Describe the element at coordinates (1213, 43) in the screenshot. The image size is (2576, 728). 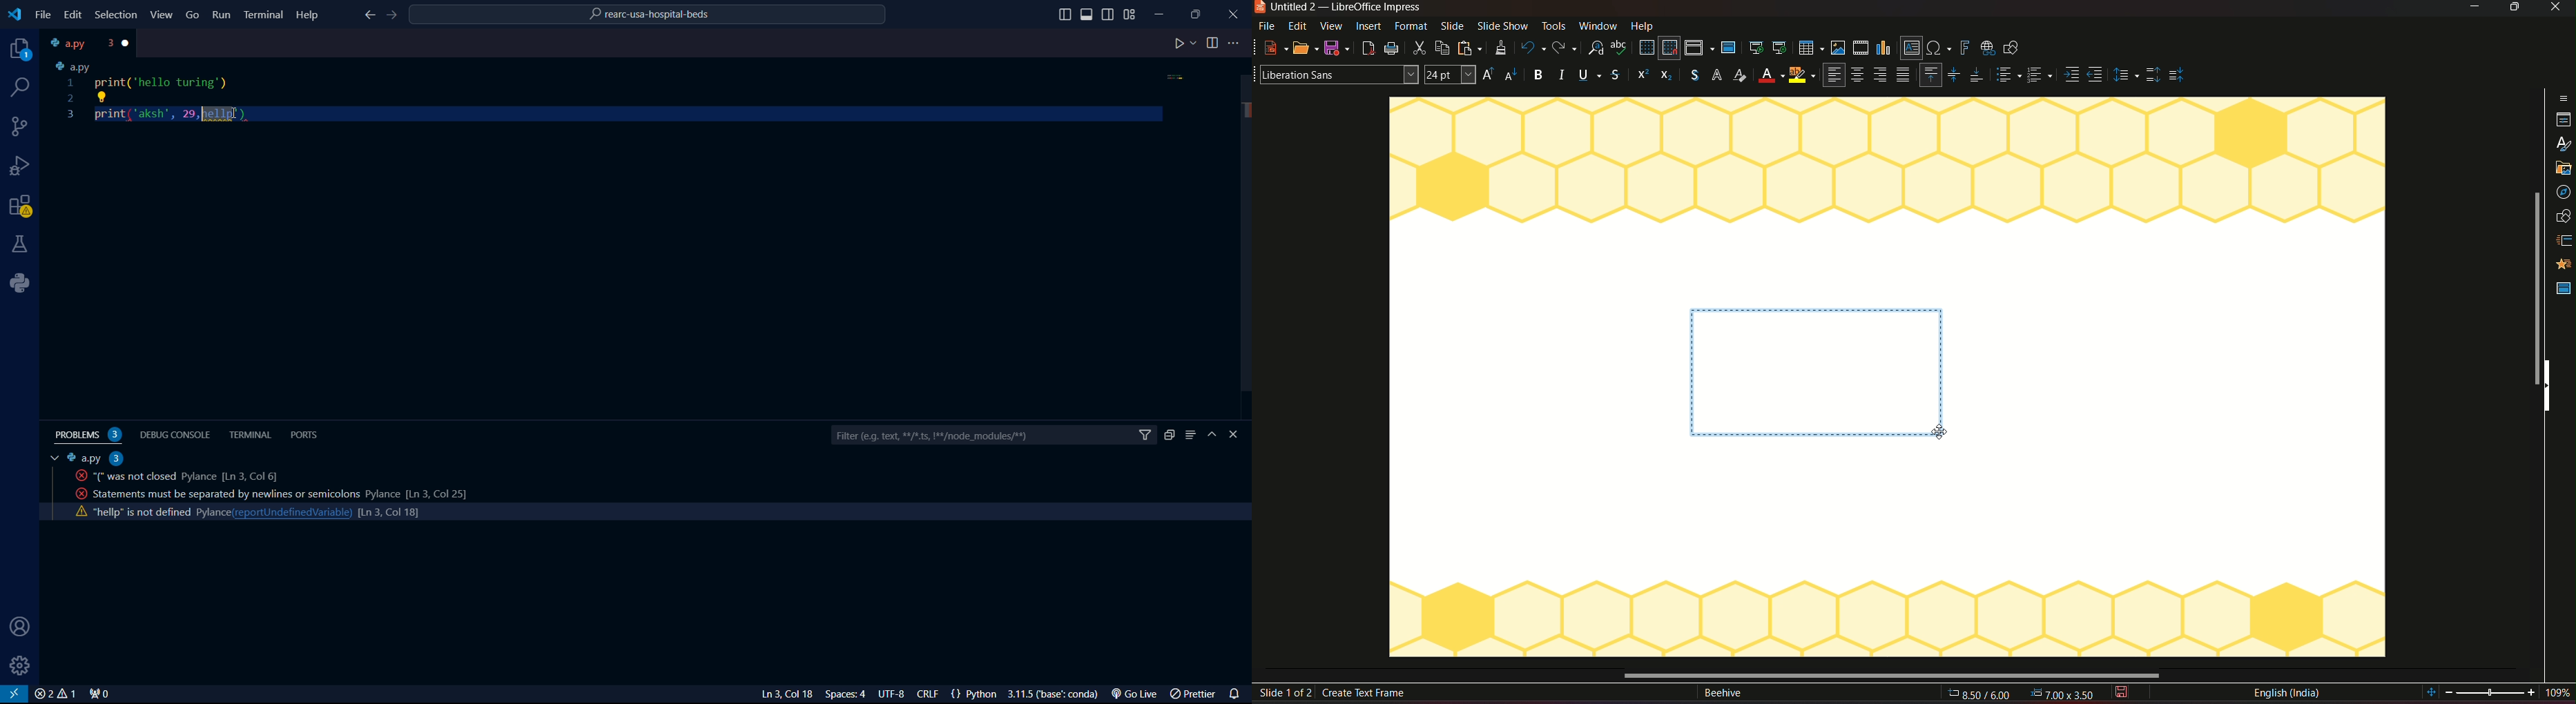
I see `toggle` at that location.